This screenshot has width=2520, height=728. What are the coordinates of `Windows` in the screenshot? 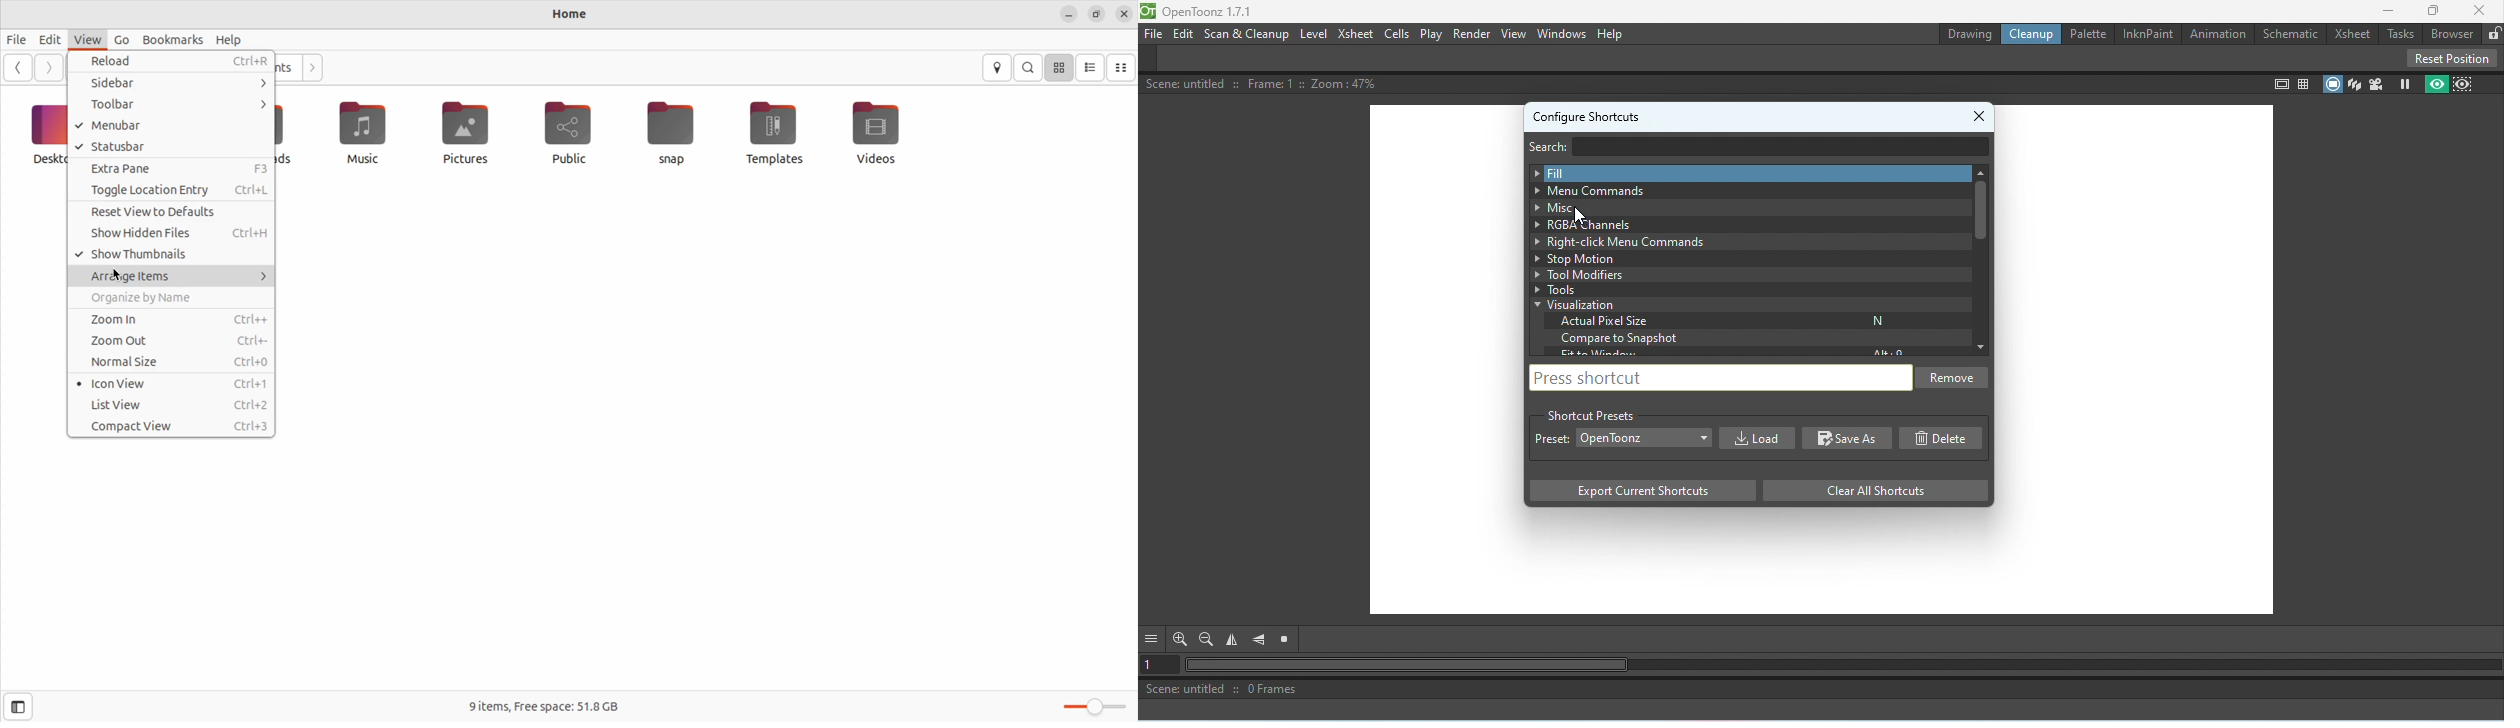 It's located at (1562, 33).